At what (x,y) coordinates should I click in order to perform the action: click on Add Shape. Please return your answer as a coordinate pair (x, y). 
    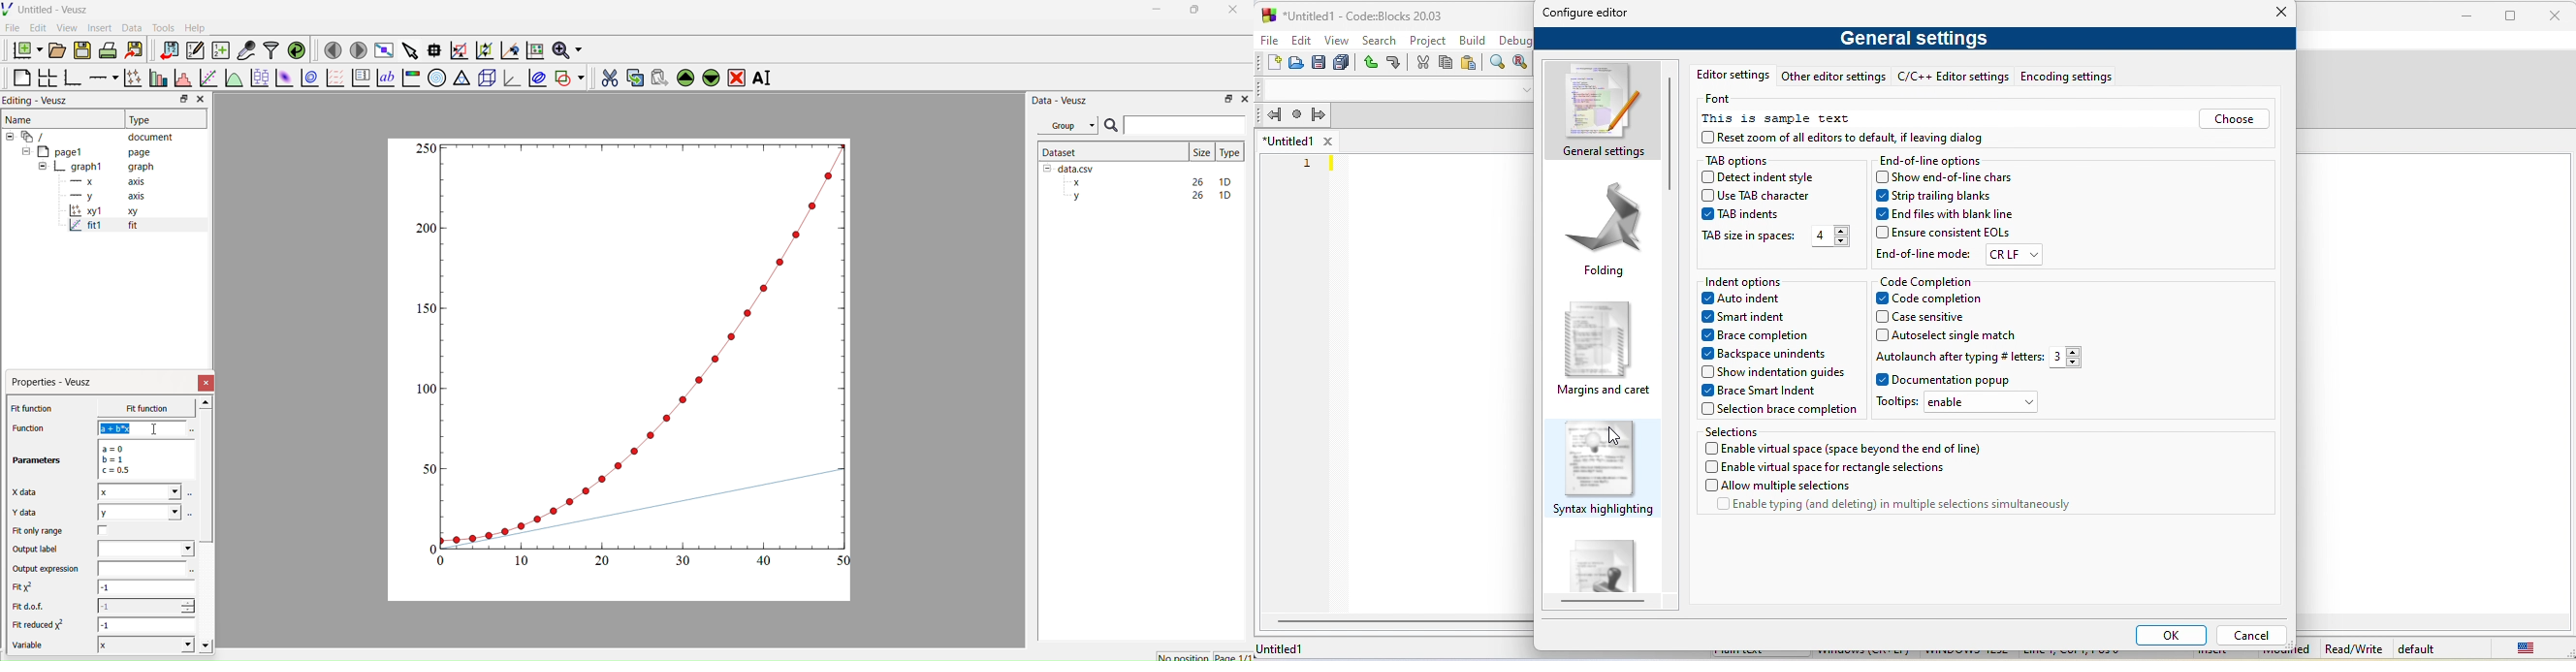
    Looking at the image, I should click on (568, 76).